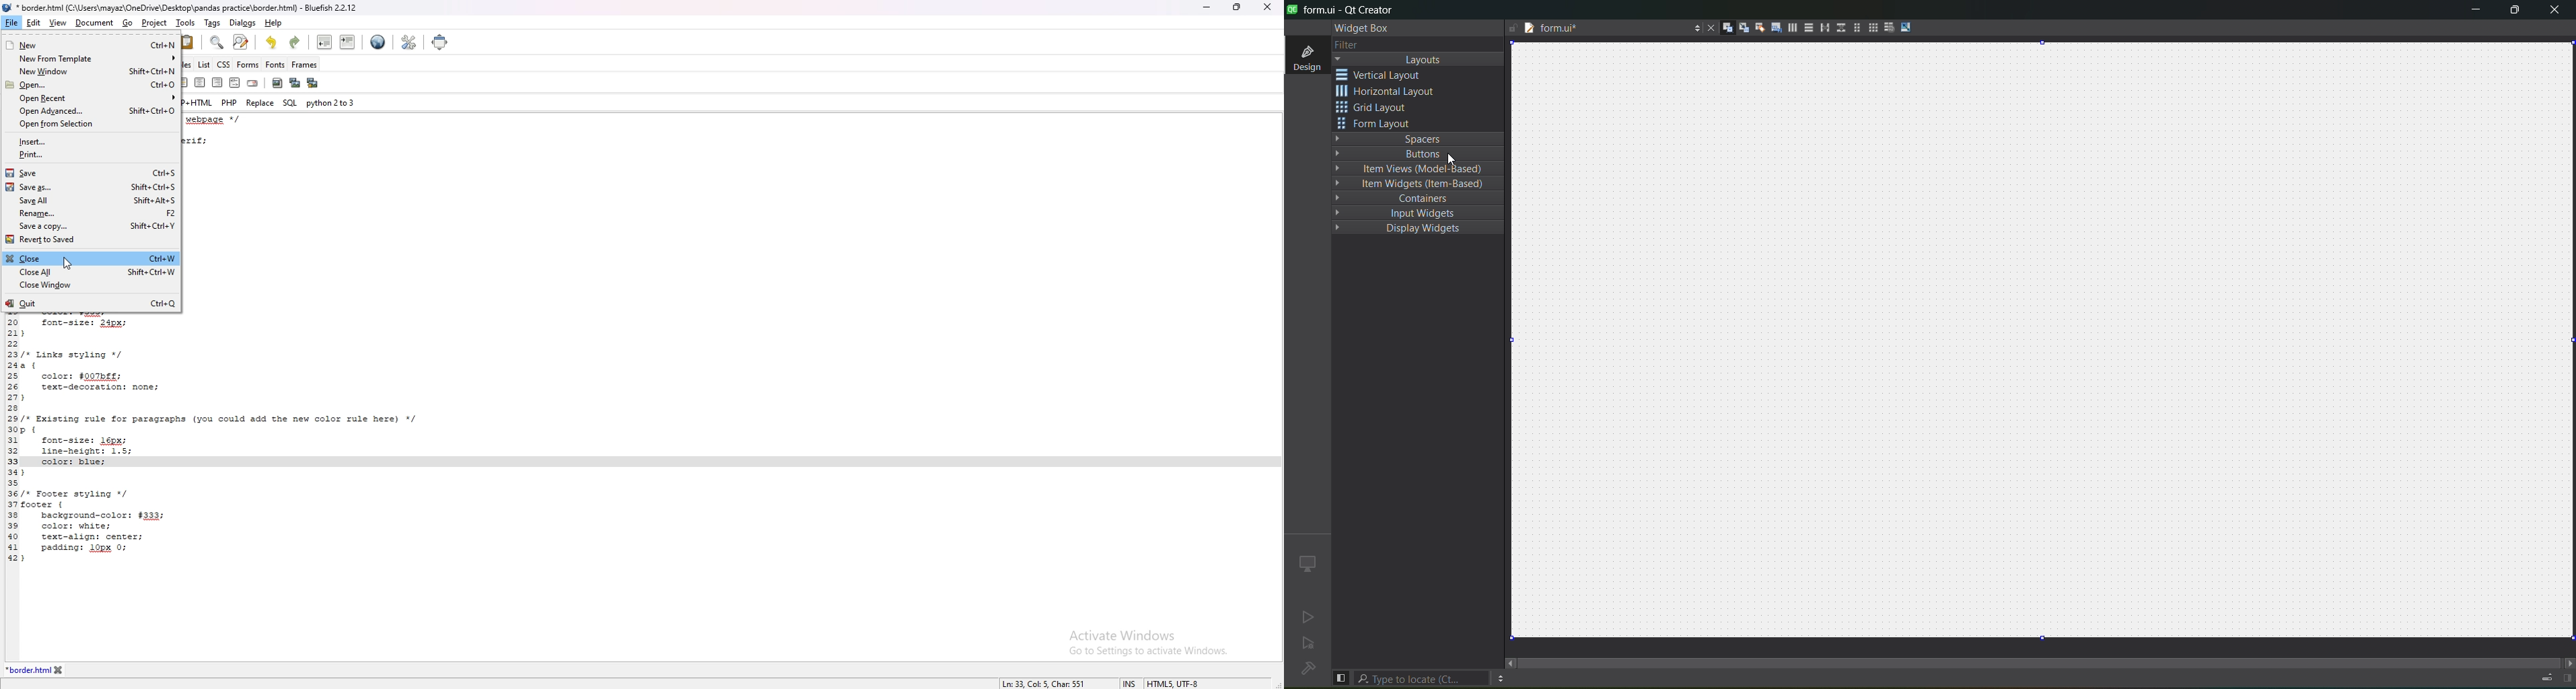 The height and width of the screenshot is (700, 2576). I want to click on edit buddies, so click(1758, 27).